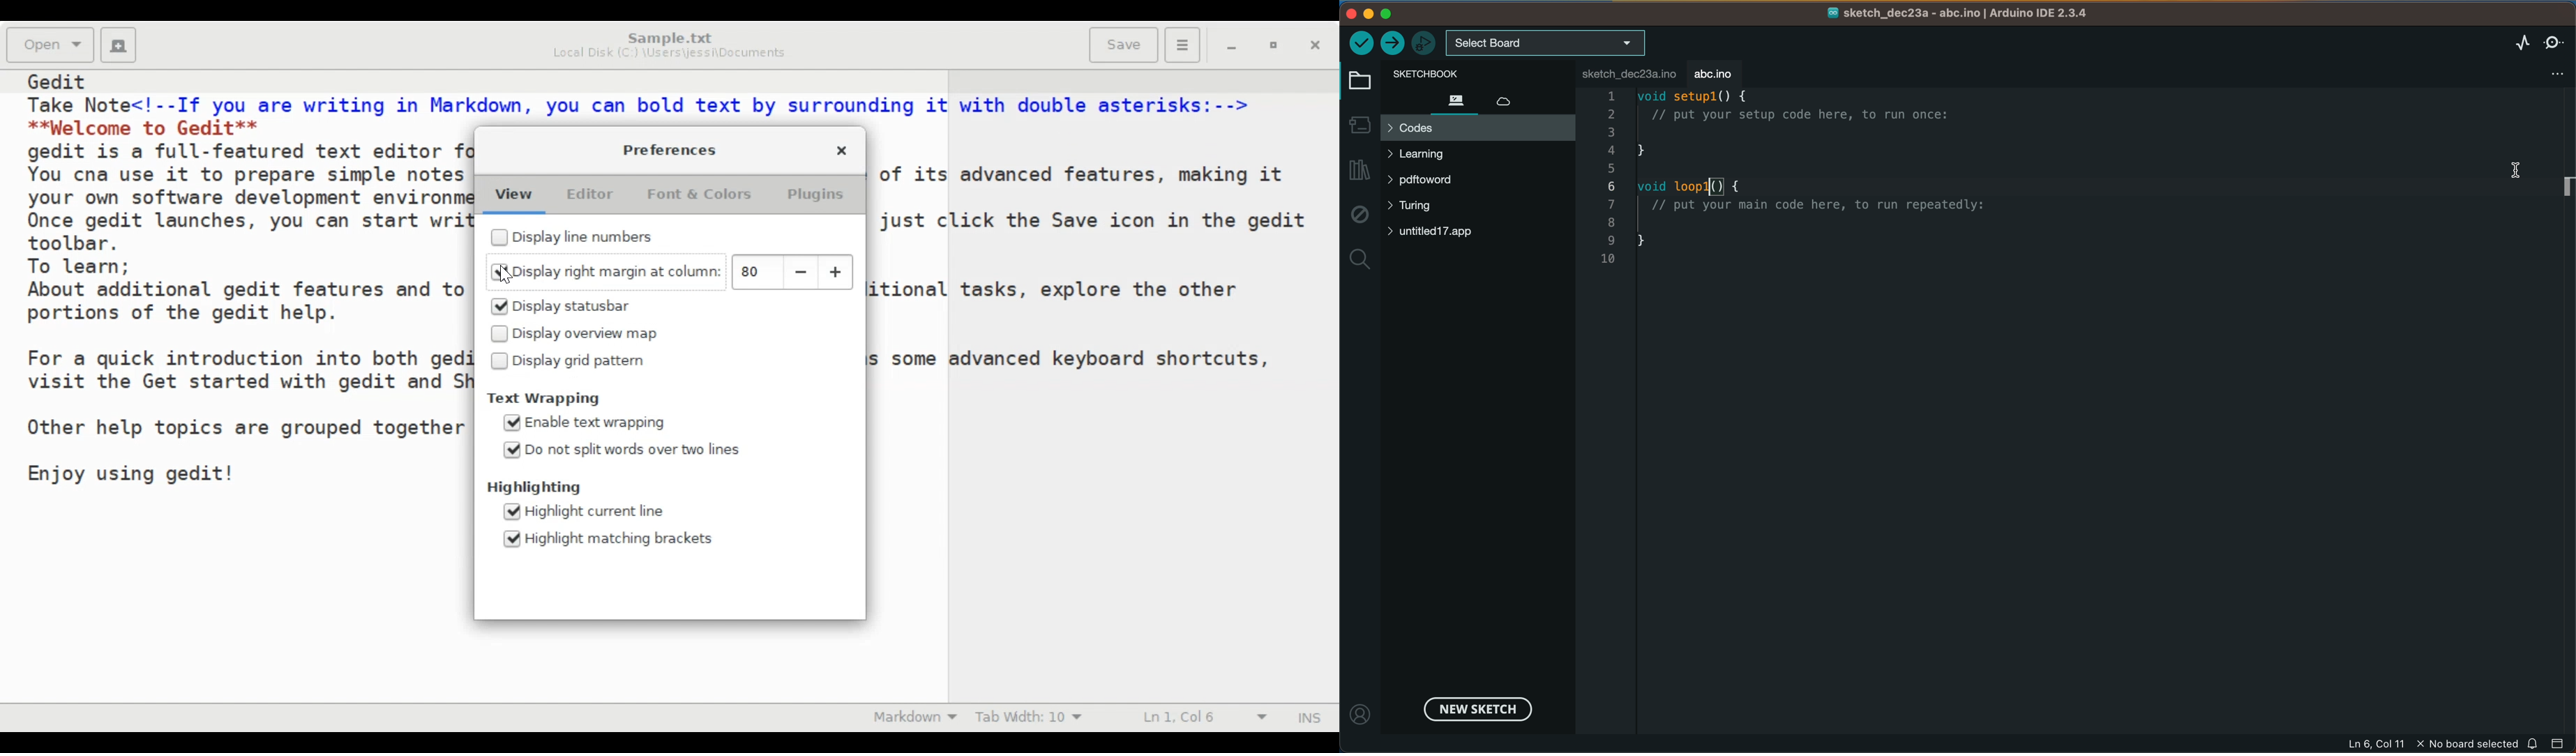 Image resolution: width=2576 pixels, height=756 pixels. Describe the element at coordinates (2531, 743) in the screenshot. I see `notification` at that location.